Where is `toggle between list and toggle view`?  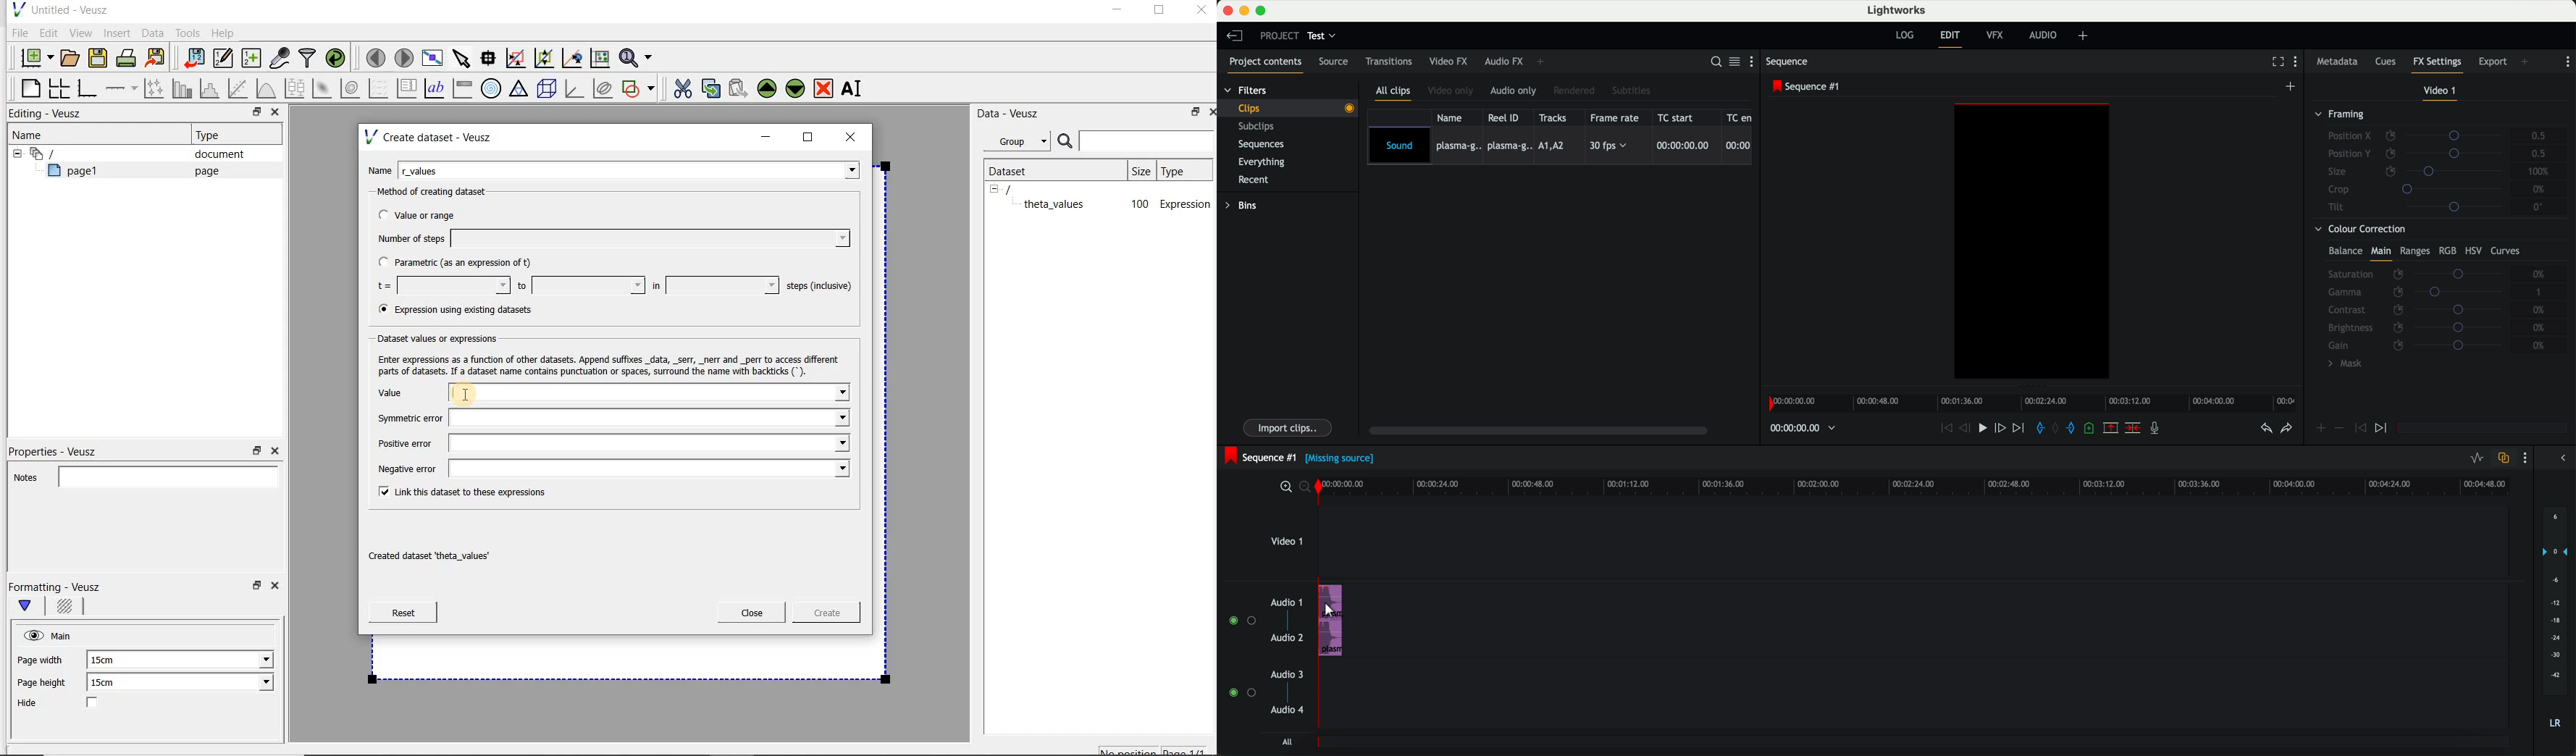
toggle between list and toggle view is located at coordinates (1736, 62).